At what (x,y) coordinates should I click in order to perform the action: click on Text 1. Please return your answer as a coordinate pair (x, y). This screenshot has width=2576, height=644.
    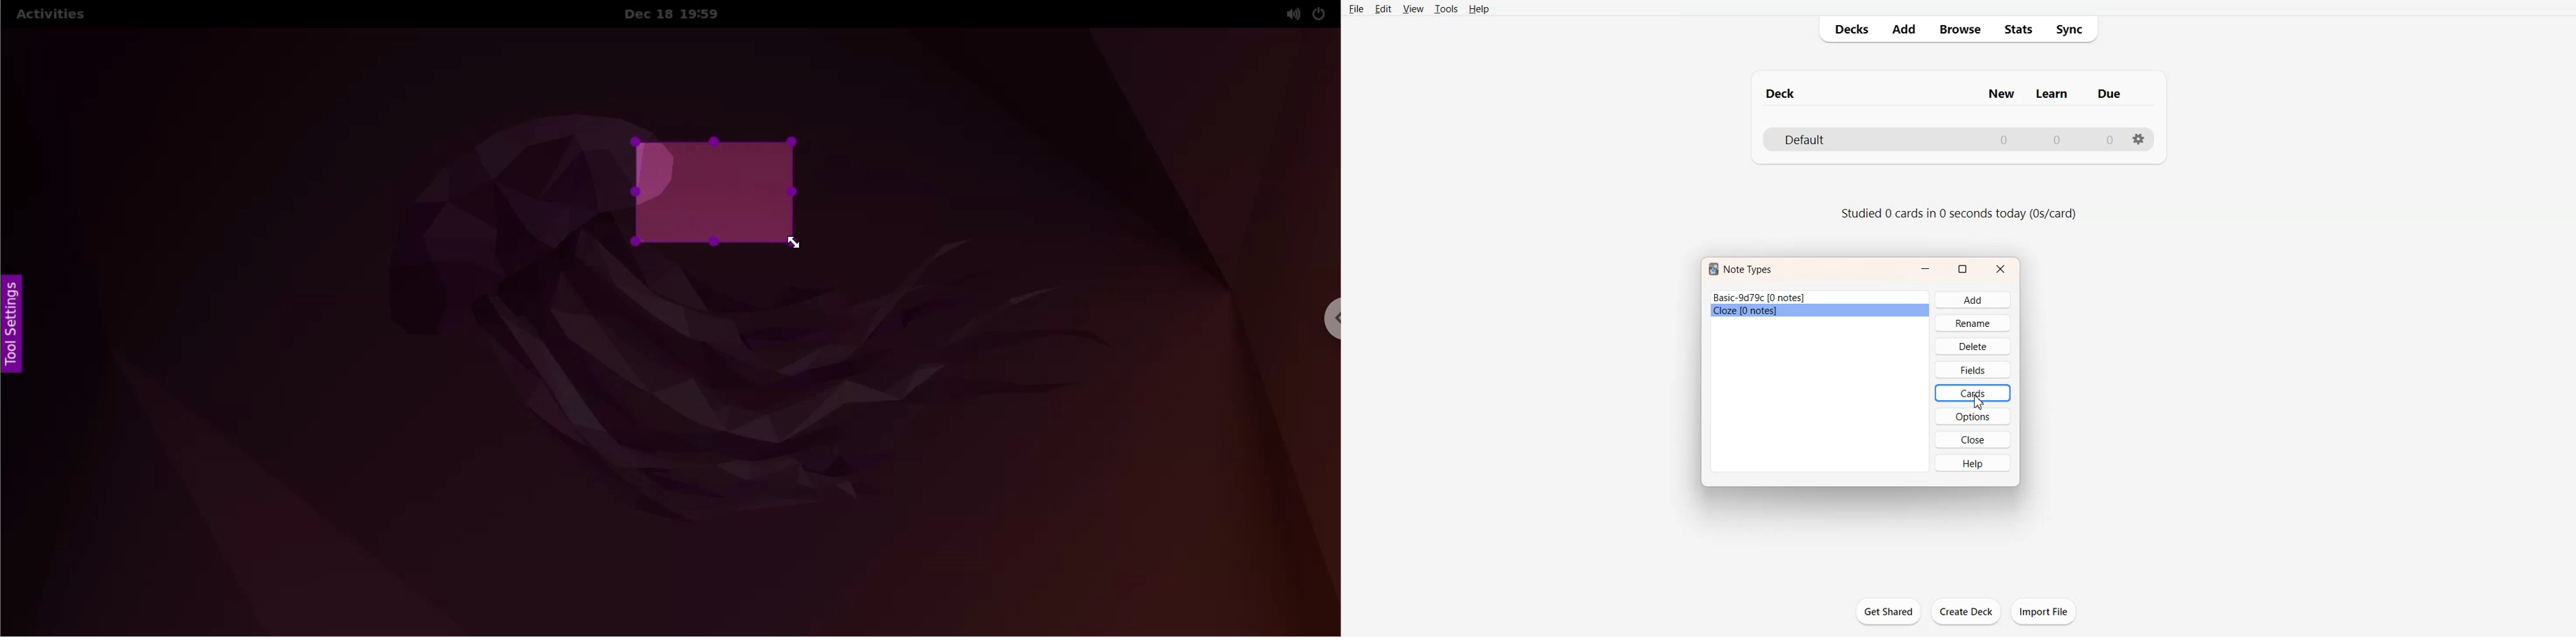
    Looking at the image, I should click on (1948, 91).